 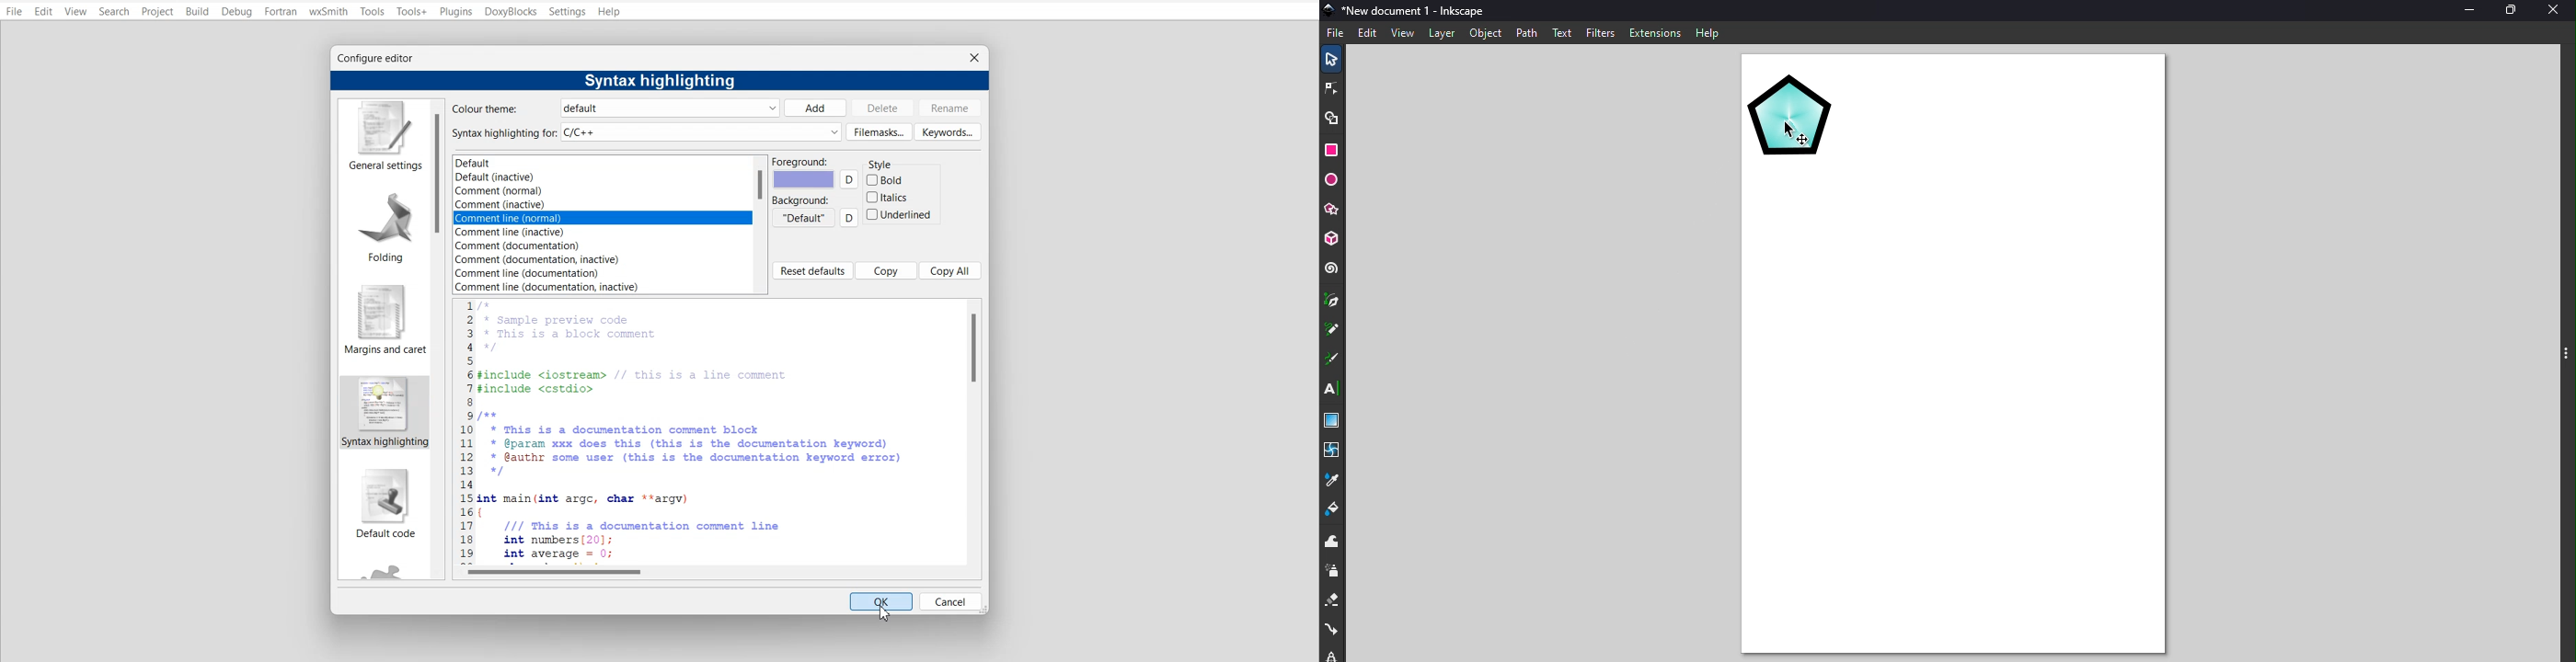 I want to click on Keywords, so click(x=950, y=132).